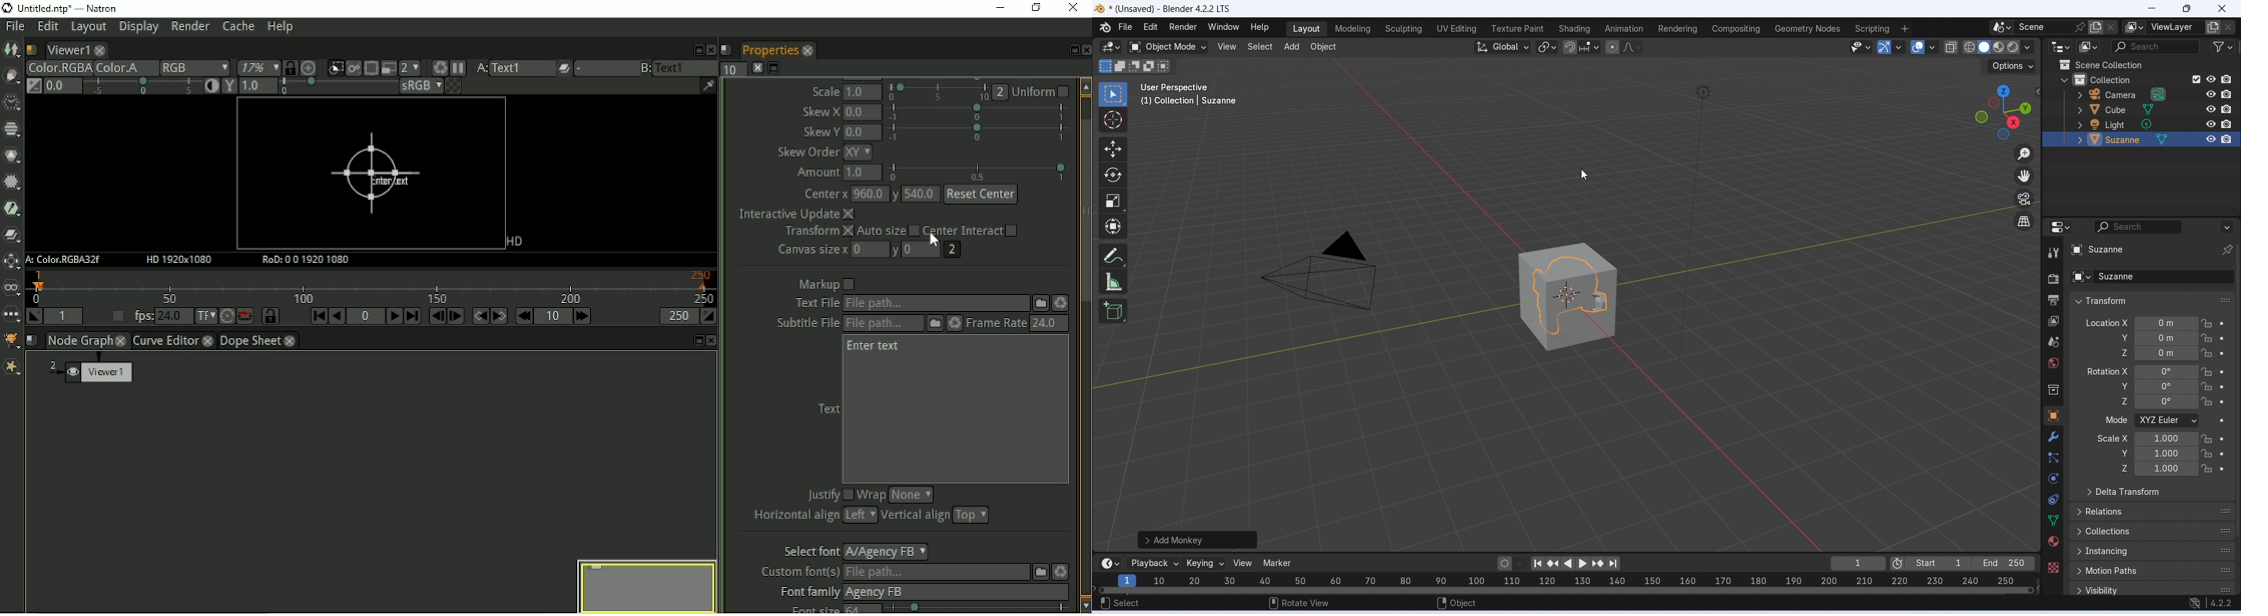 This screenshot has height=616, width=2268. I want to click on view layer, so click(2054, 321).